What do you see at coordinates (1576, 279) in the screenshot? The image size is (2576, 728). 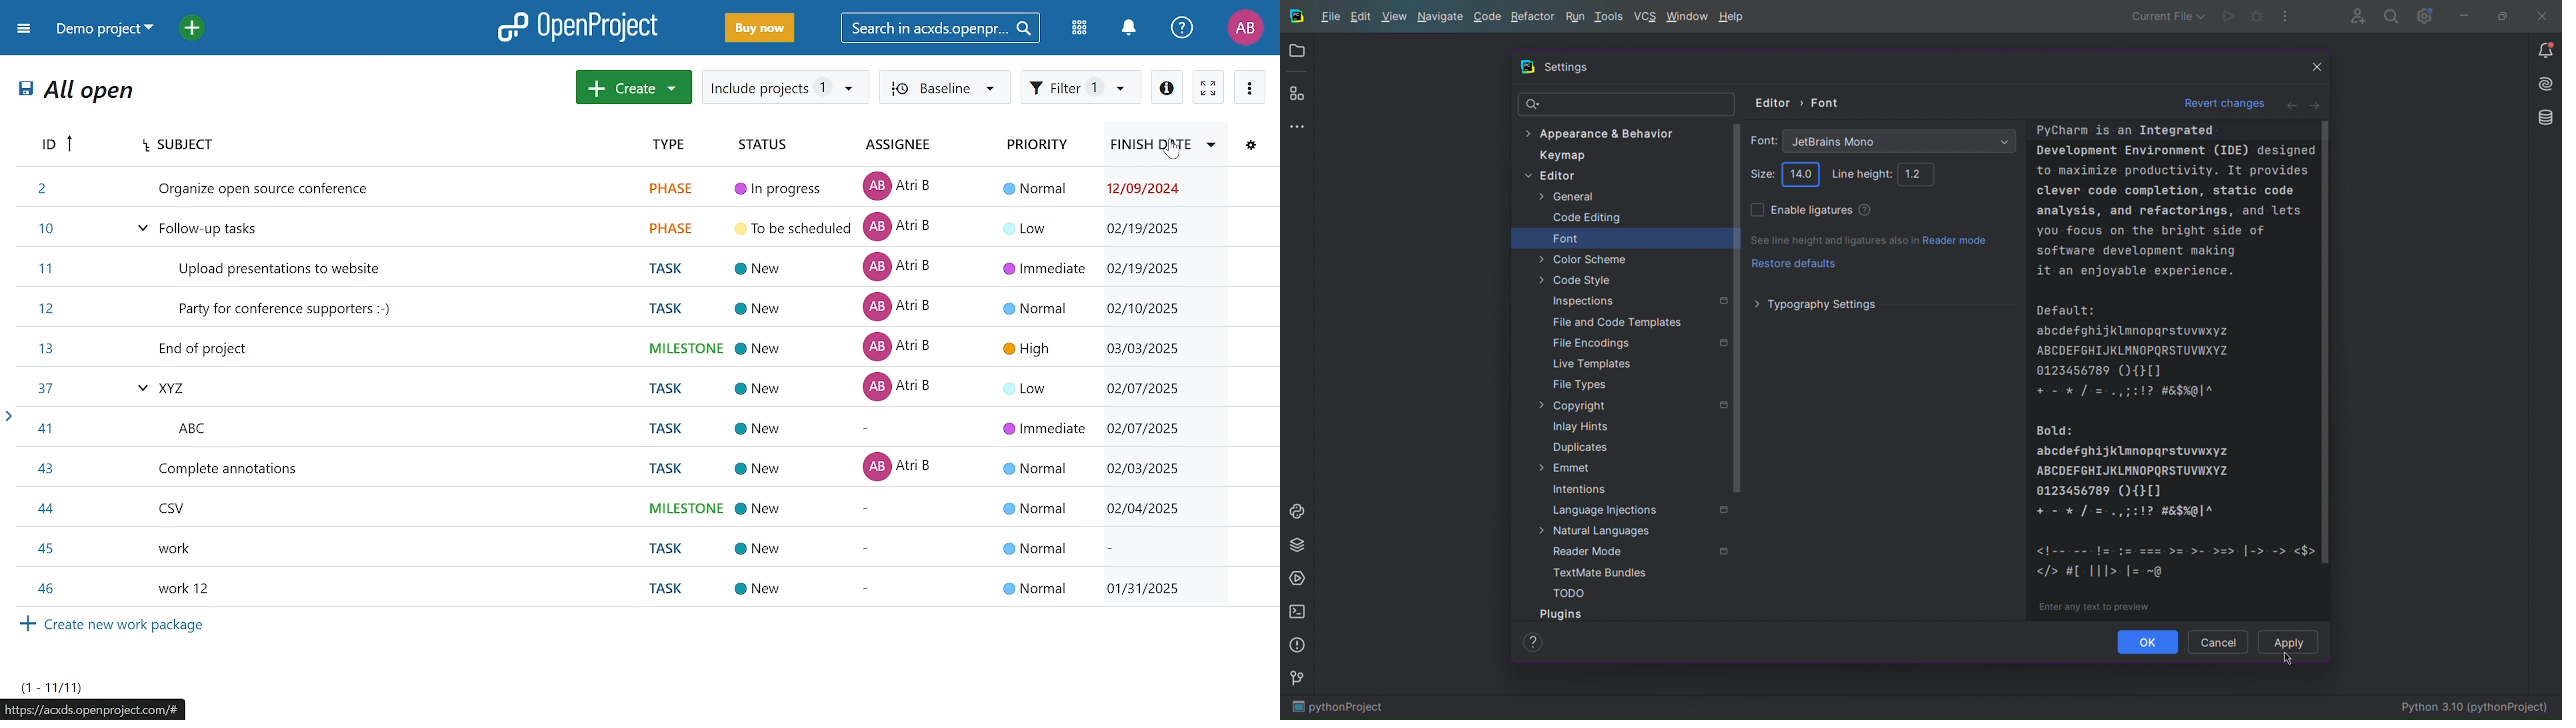 I see `Code Style` at bounding box center [1576, 279].